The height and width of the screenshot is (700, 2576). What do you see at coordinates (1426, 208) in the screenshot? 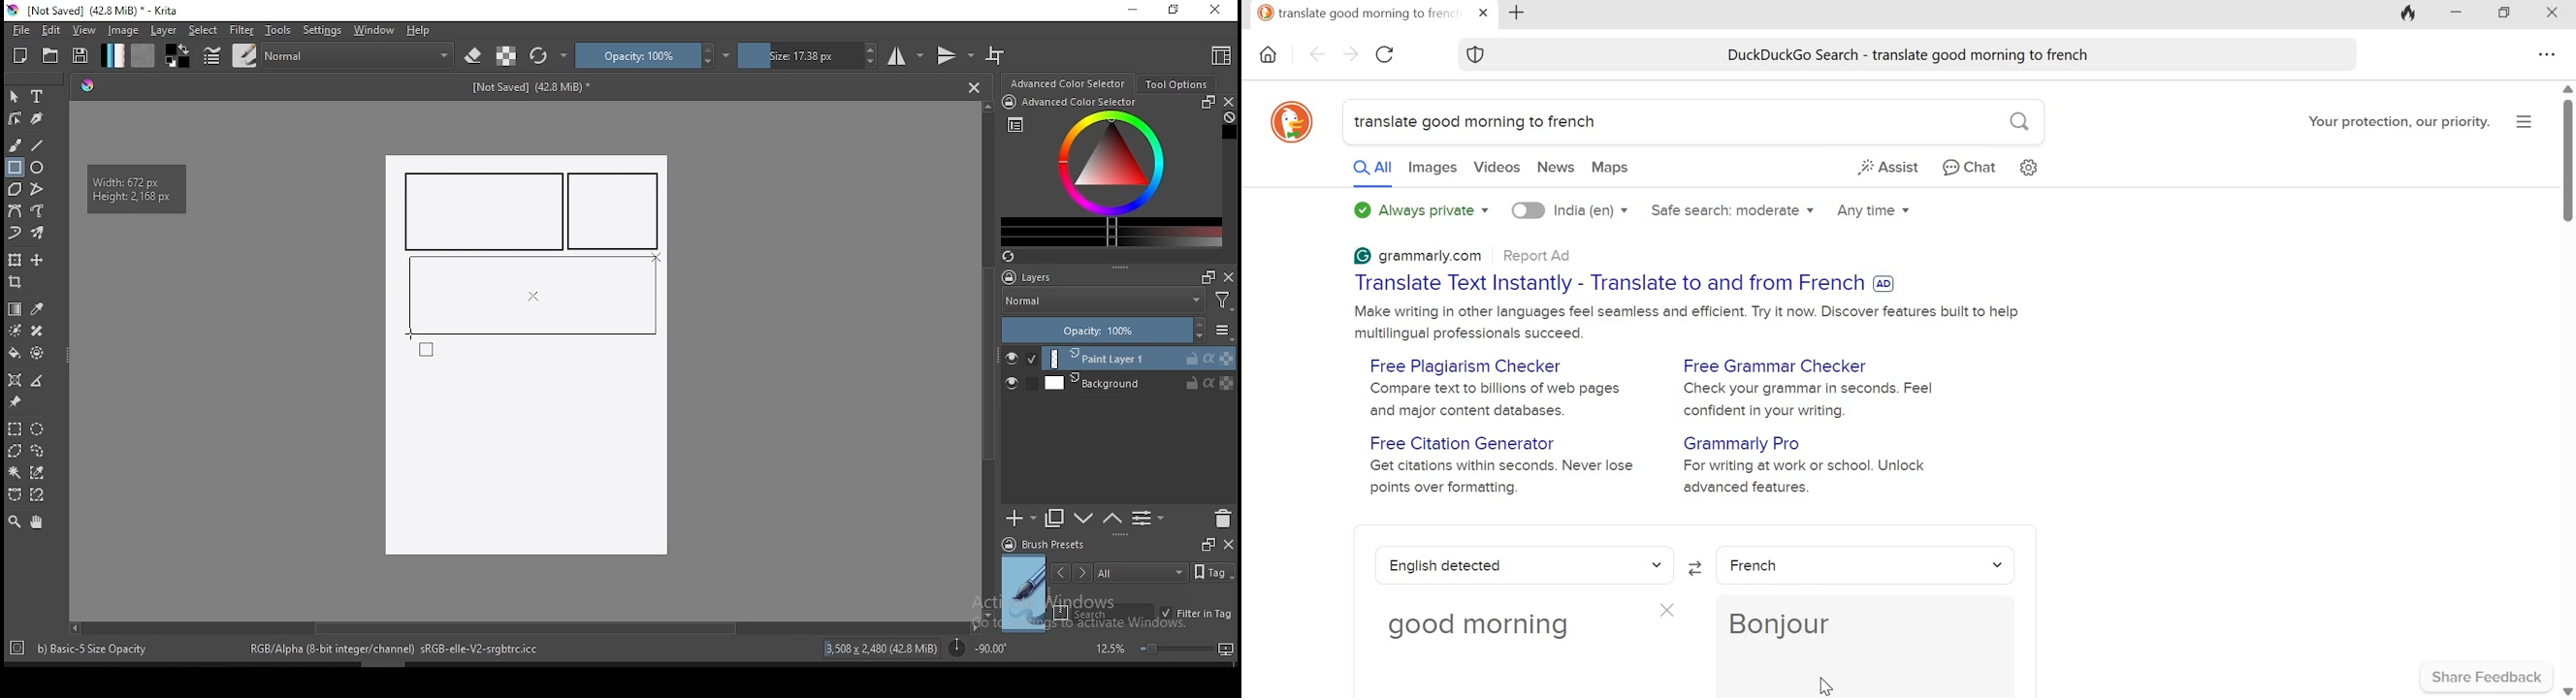
I see `Always private` at bounding box center [1426, 208].